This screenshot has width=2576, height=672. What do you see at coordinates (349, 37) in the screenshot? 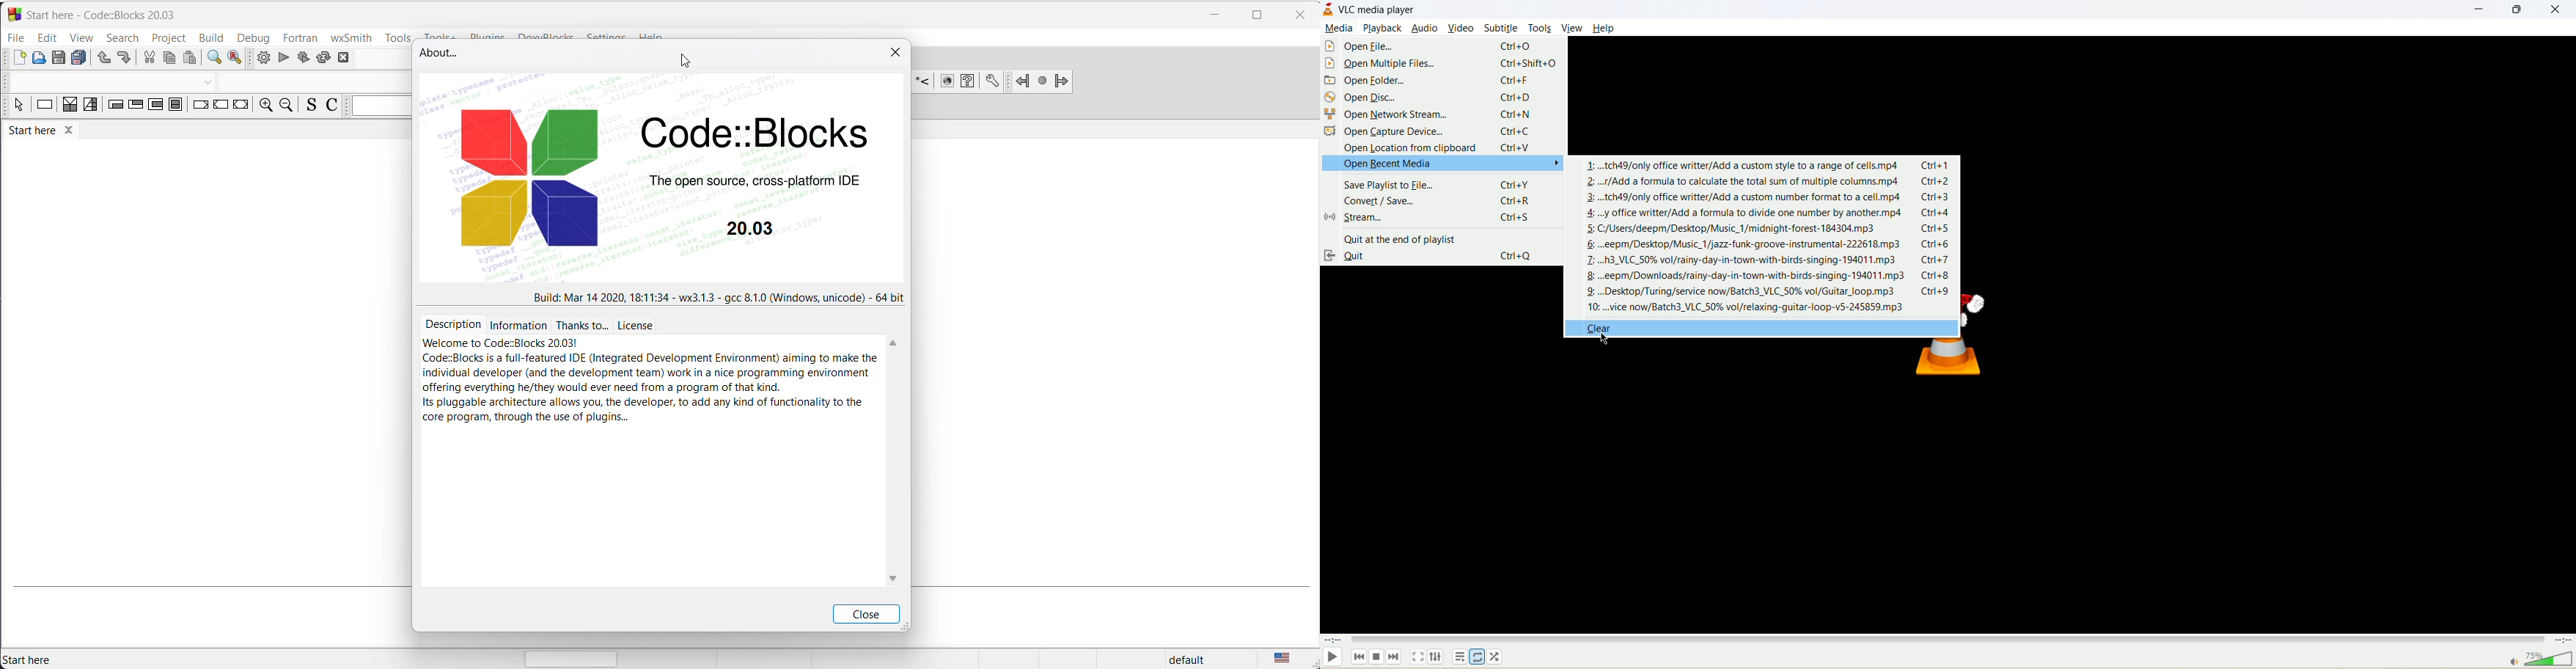
I see `wxsmith` at bounding box center [349, 37].